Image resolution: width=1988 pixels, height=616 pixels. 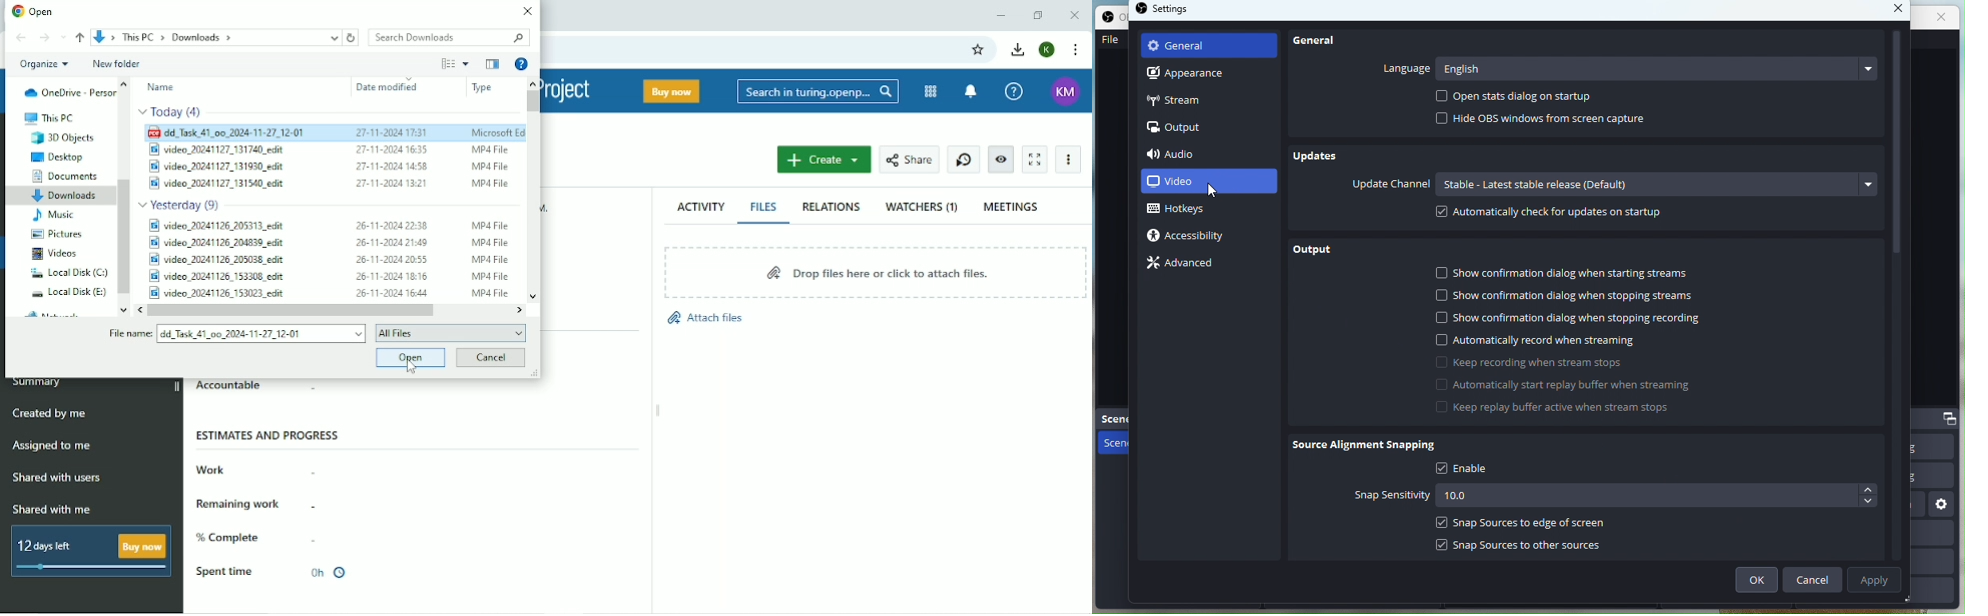 What do you see at coordinates (1647, 68) in the screenshot?
I see `English` at bounding box center [1647, 68].